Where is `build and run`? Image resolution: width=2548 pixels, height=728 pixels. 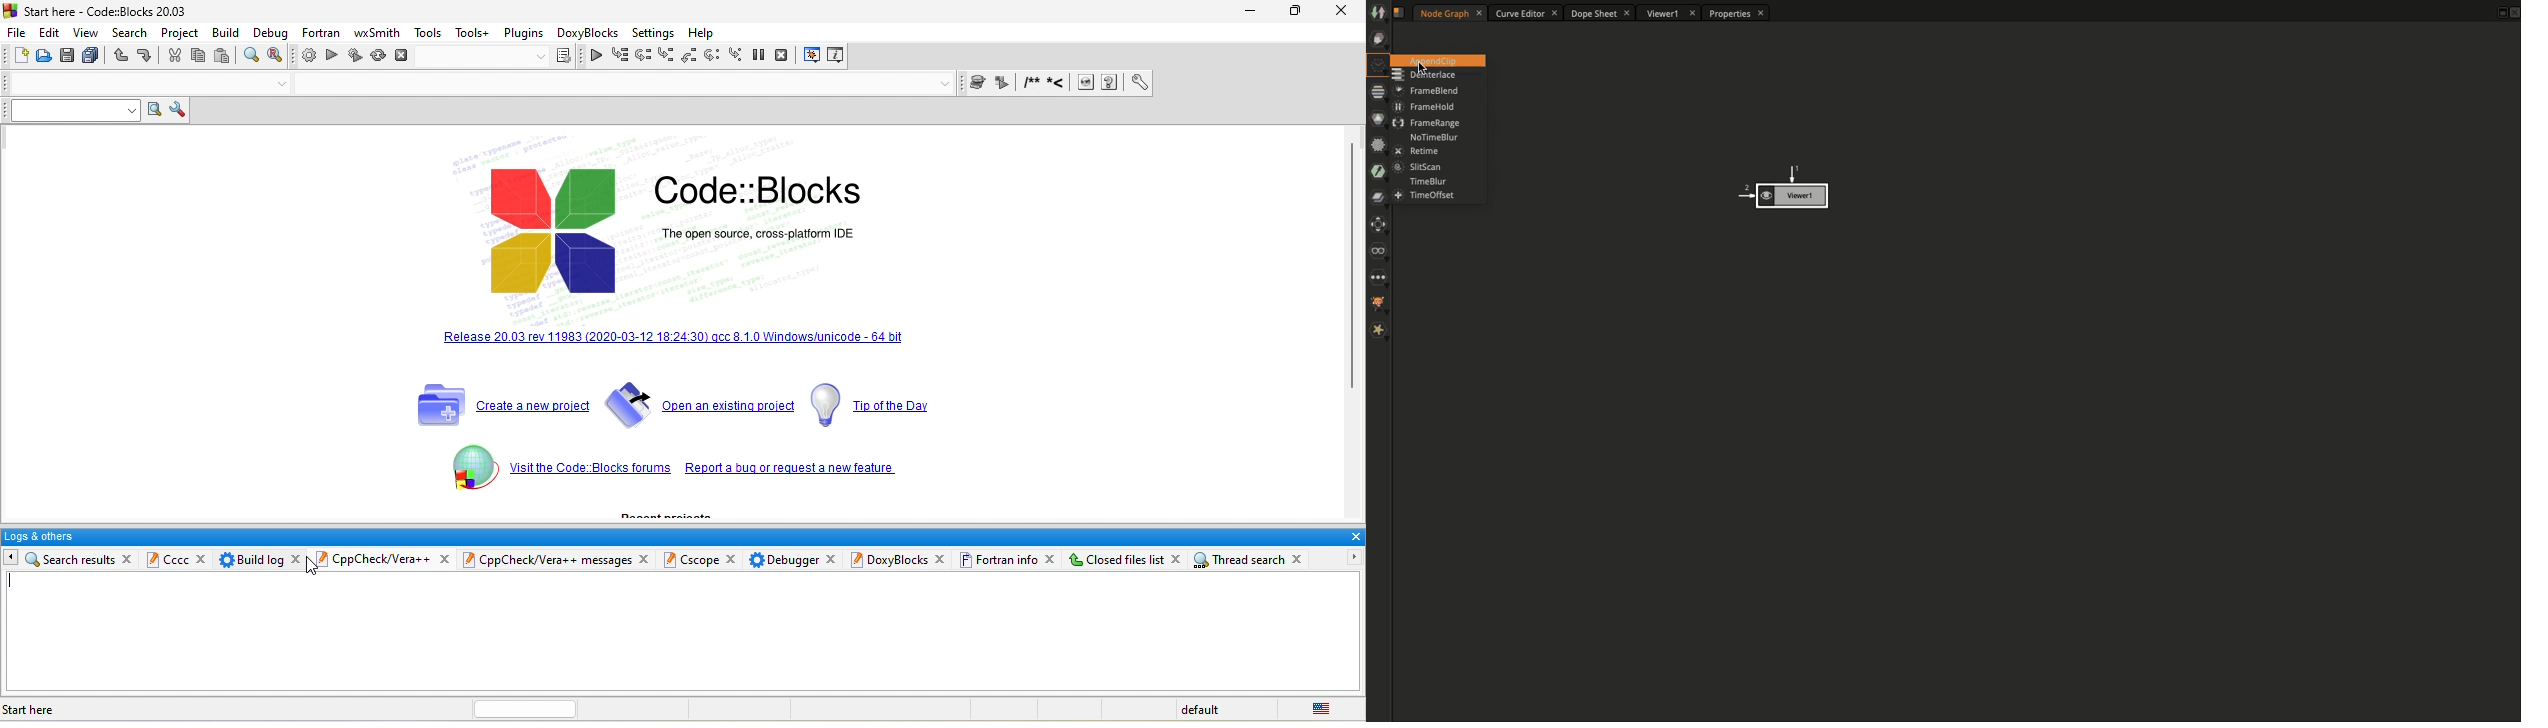 build and run is located at coordinates (356, 56).